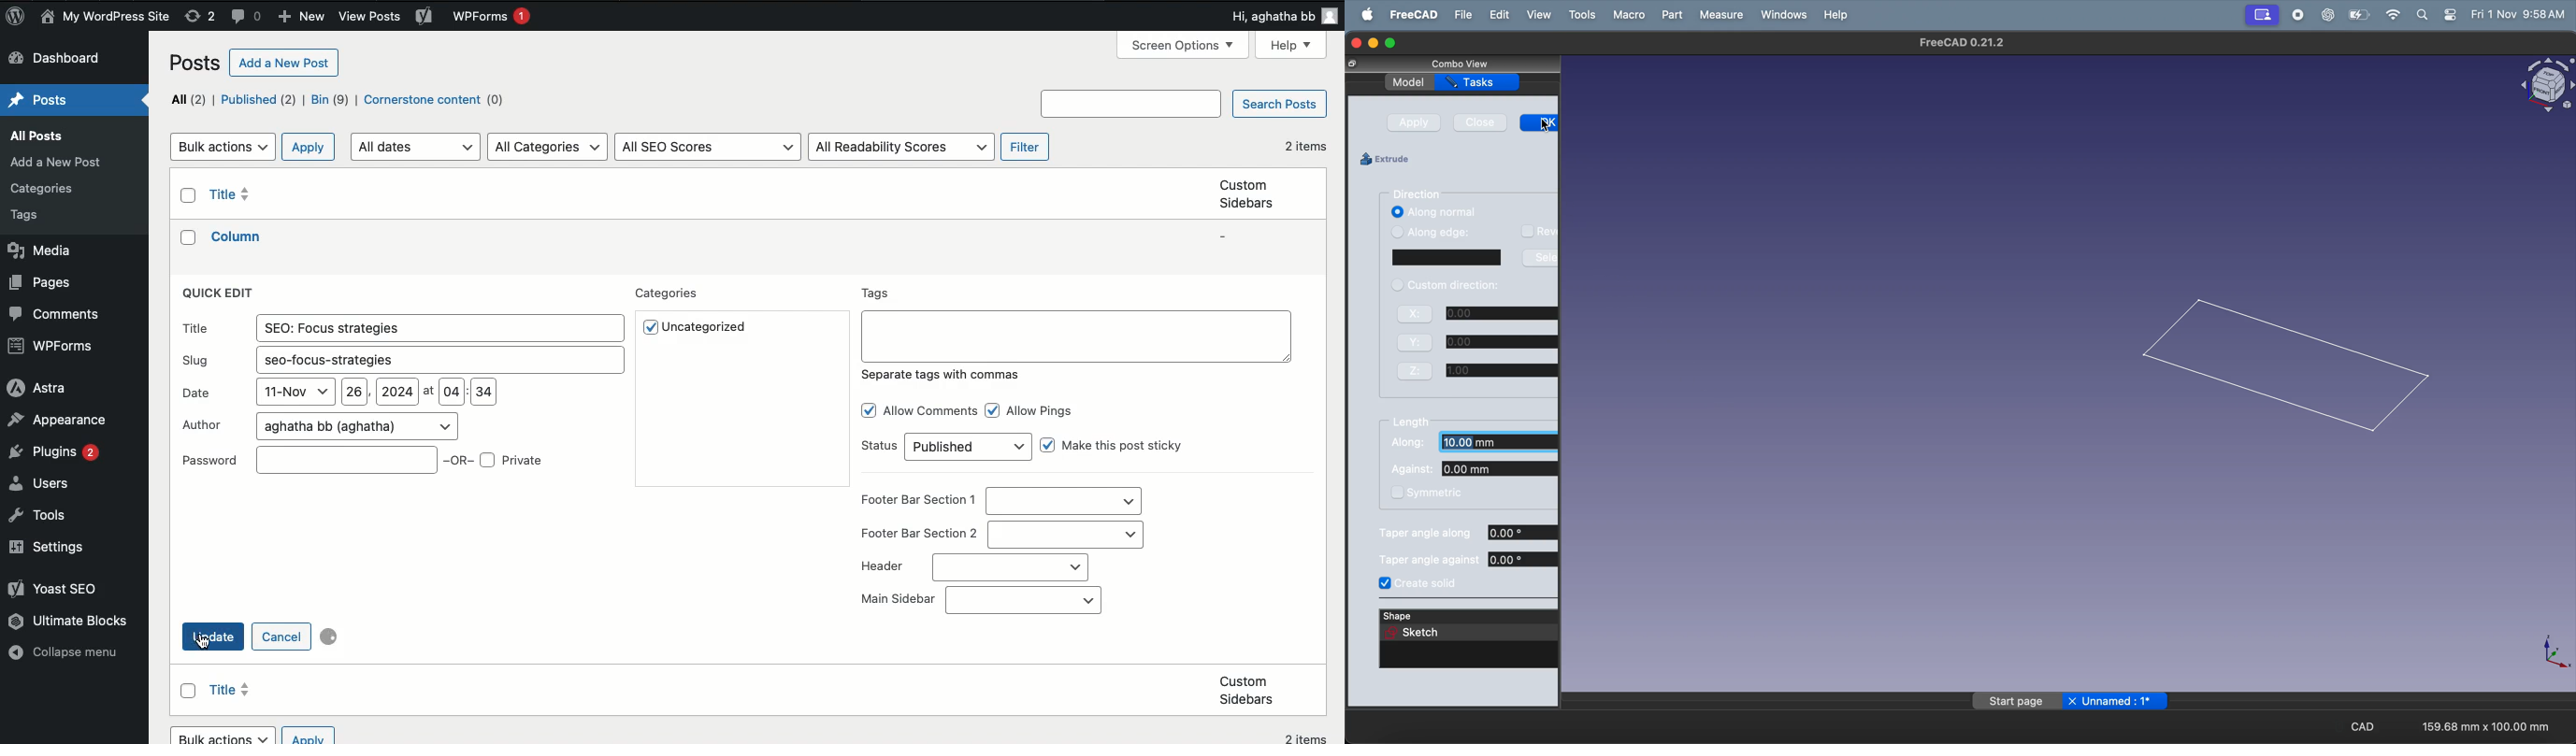  Describe the element at coordinates (2361, 14) in the screenshot. I see `battery` at that location.